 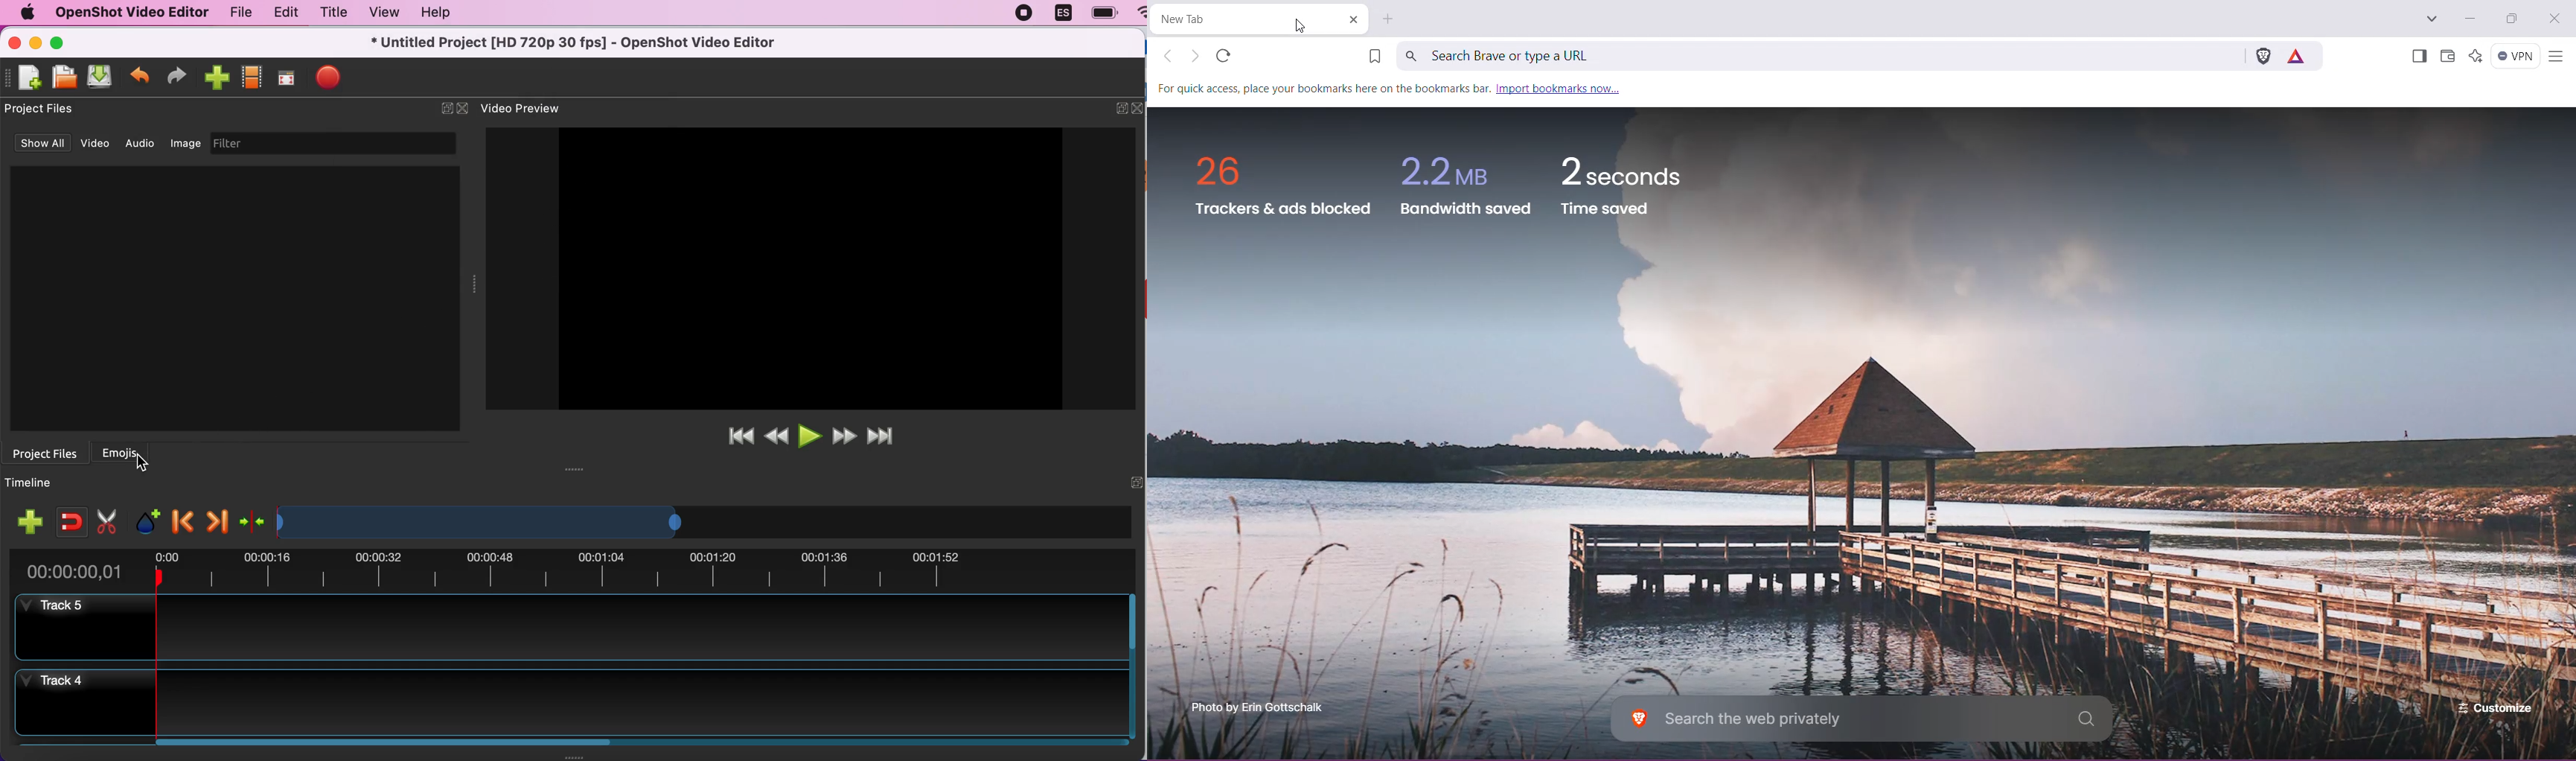 I want to click on title, so click(x=329, y=13).